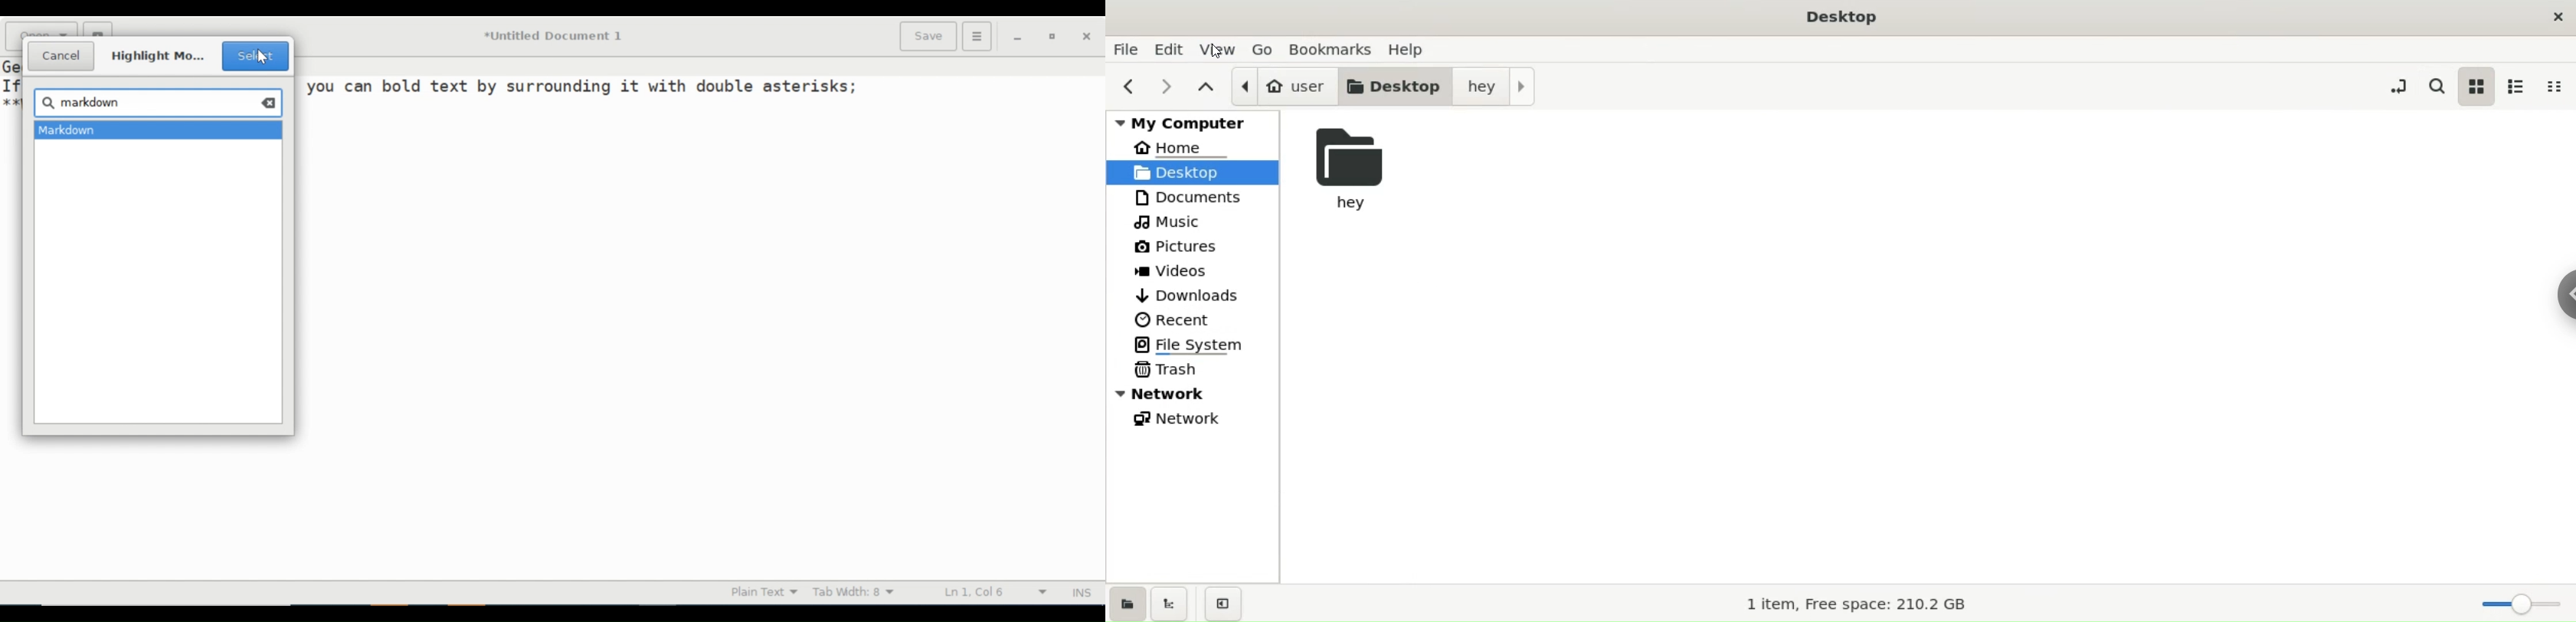 The image size is (2576, 644). What do you see at coordinates (1204, 370) in the screenshot?
I see `trash` at bounding box center [1204, 370].